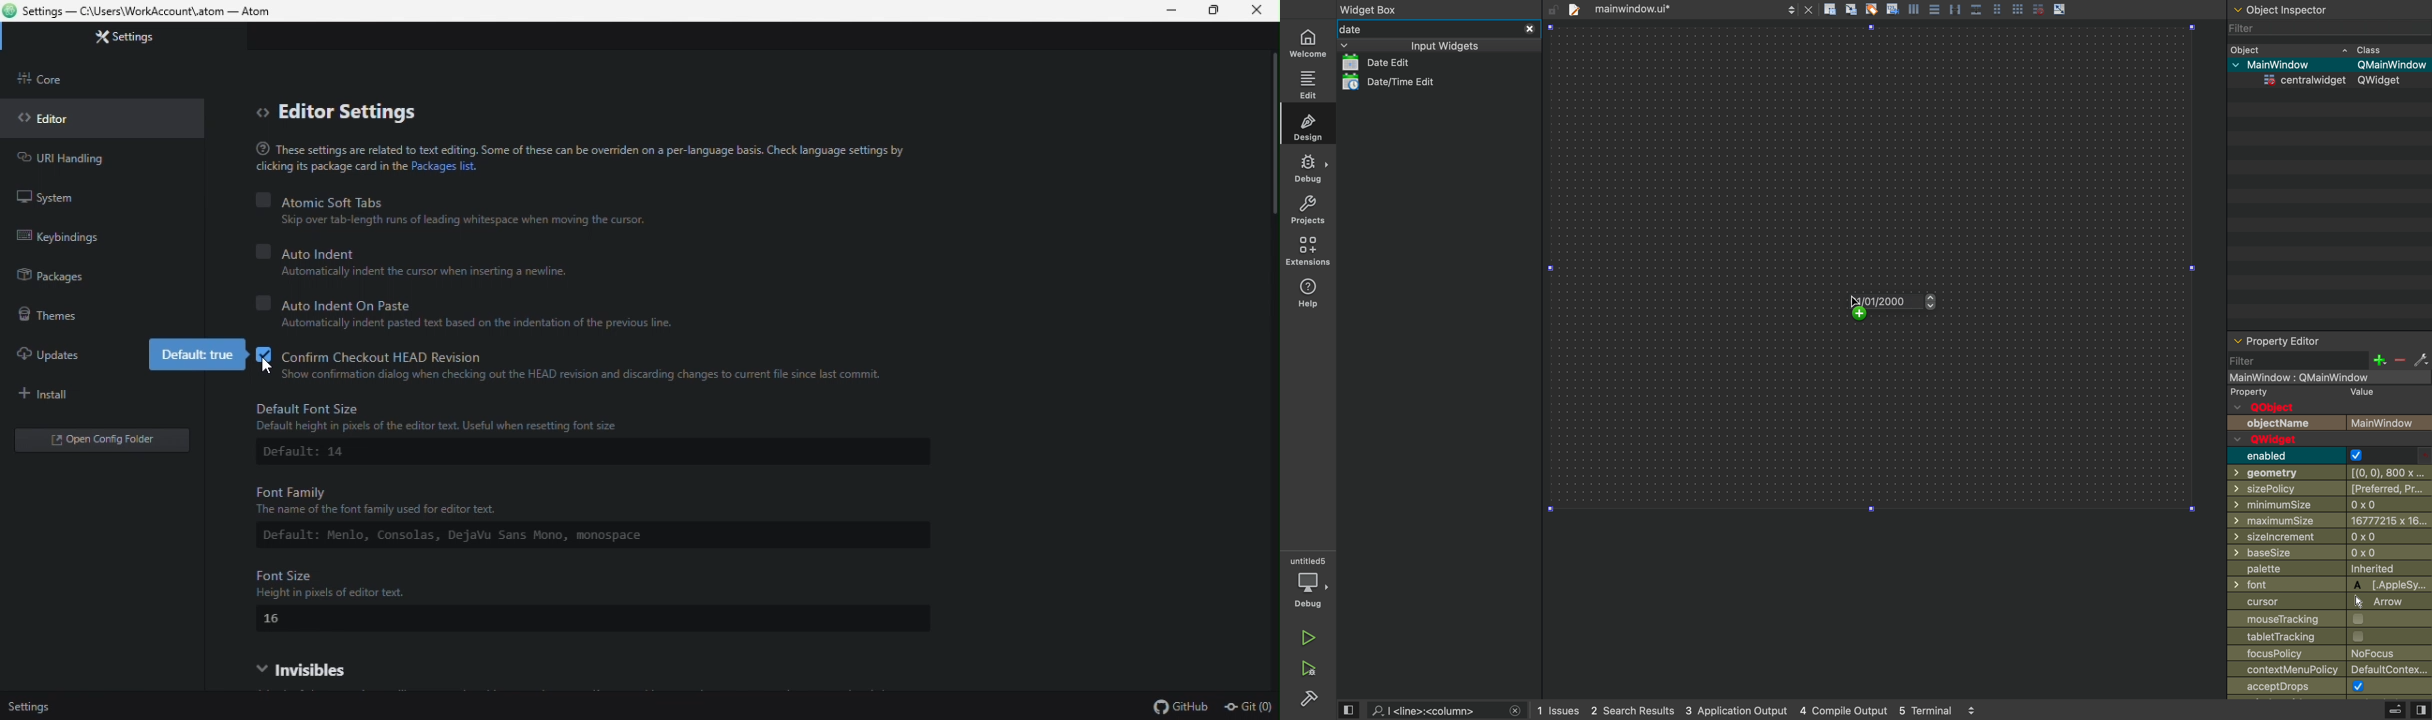  Describe the element at coordinates (2420, 709) in the screenshot. I see `view` at that location.